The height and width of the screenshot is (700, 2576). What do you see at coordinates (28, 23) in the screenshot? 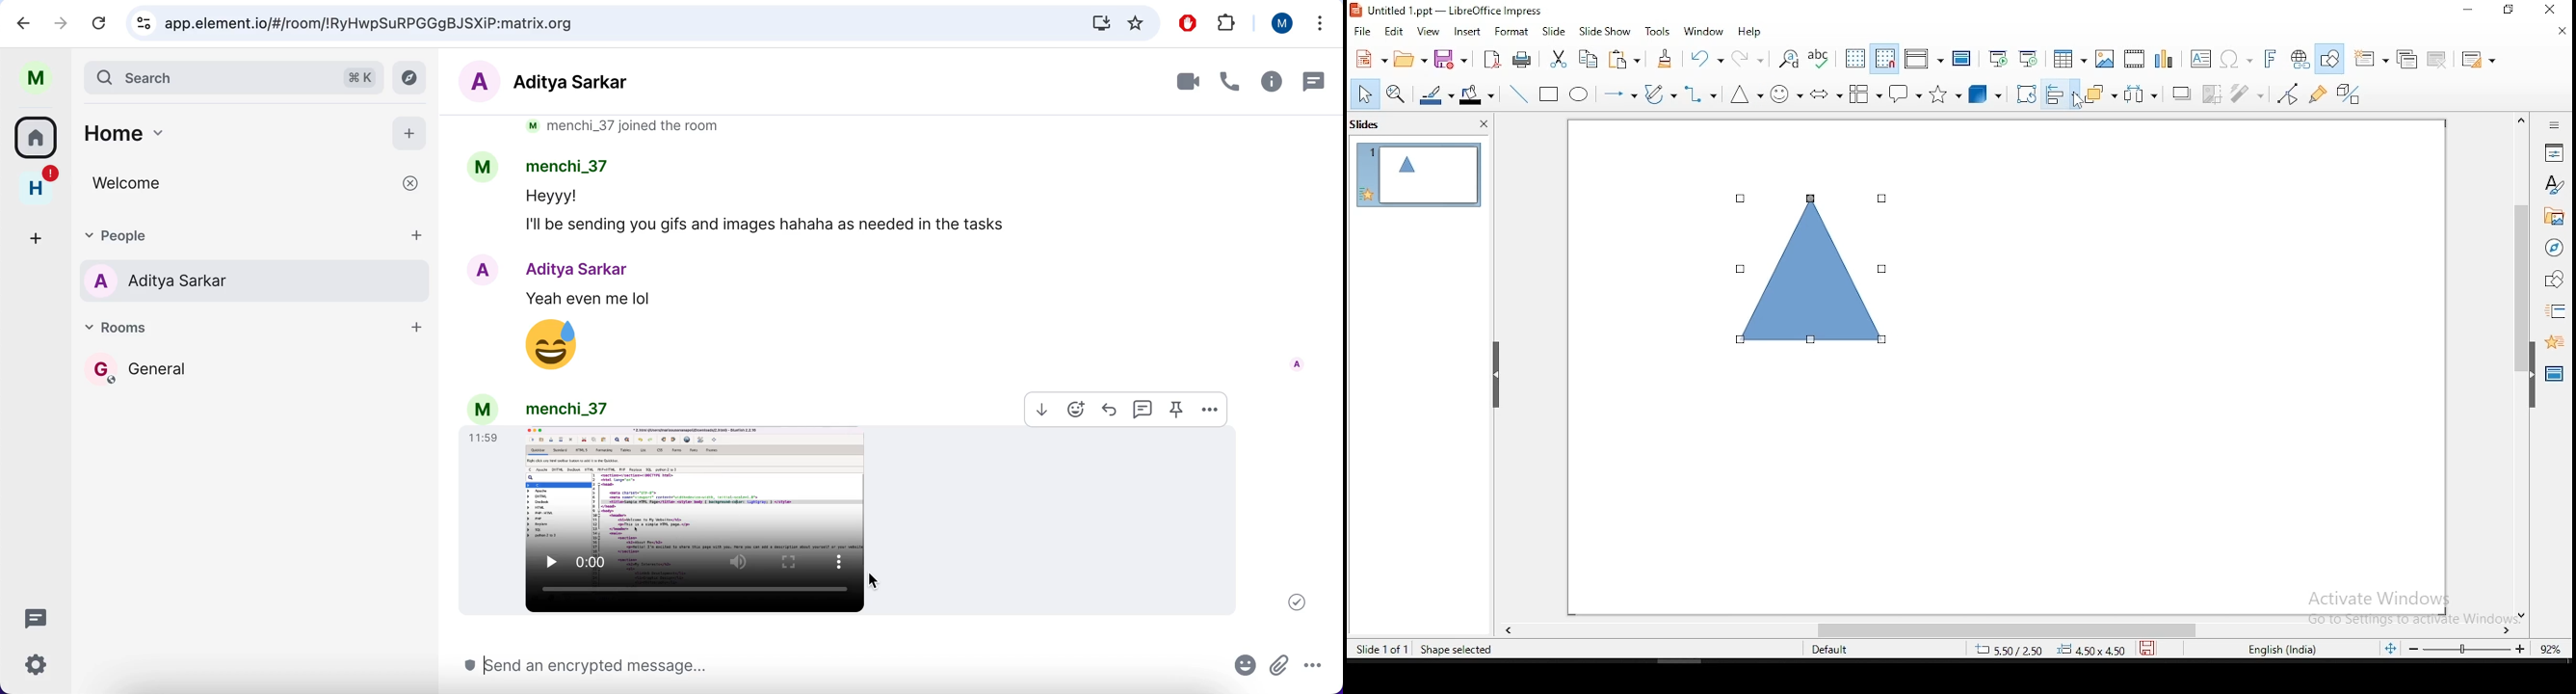
I see `undo` at bounding box center [28, 23].